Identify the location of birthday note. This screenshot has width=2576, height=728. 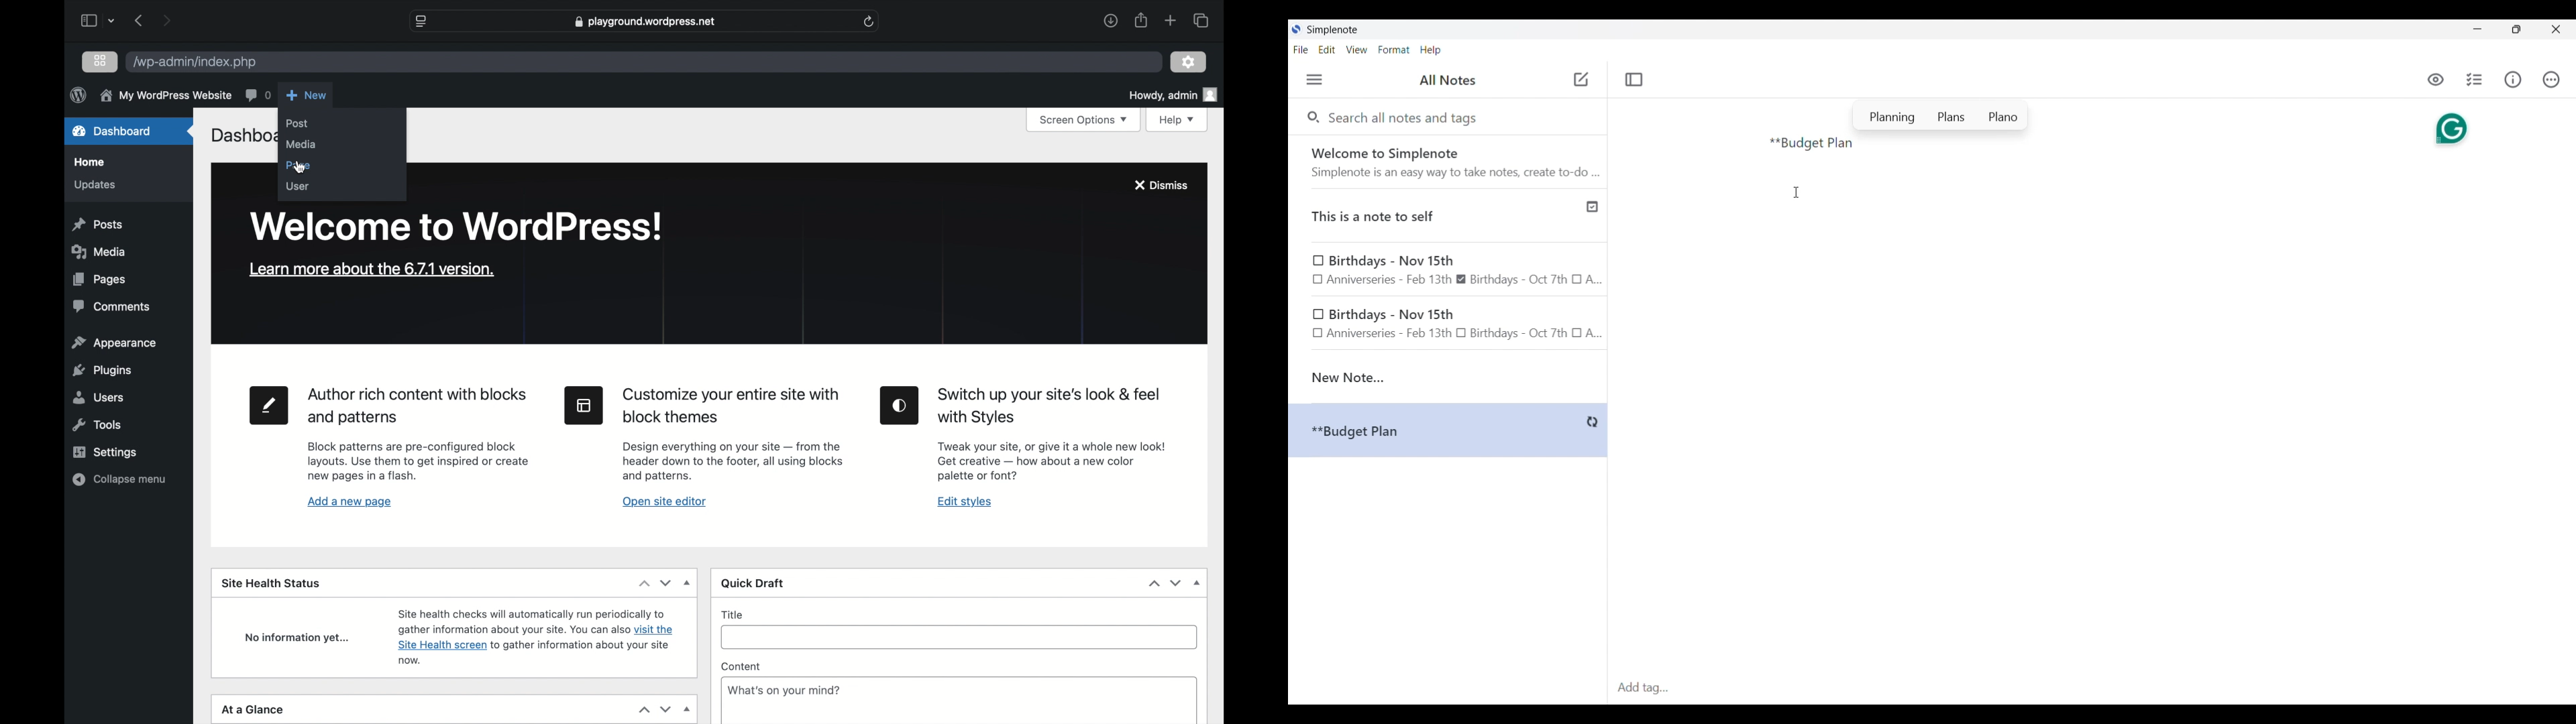
(1449, 326).